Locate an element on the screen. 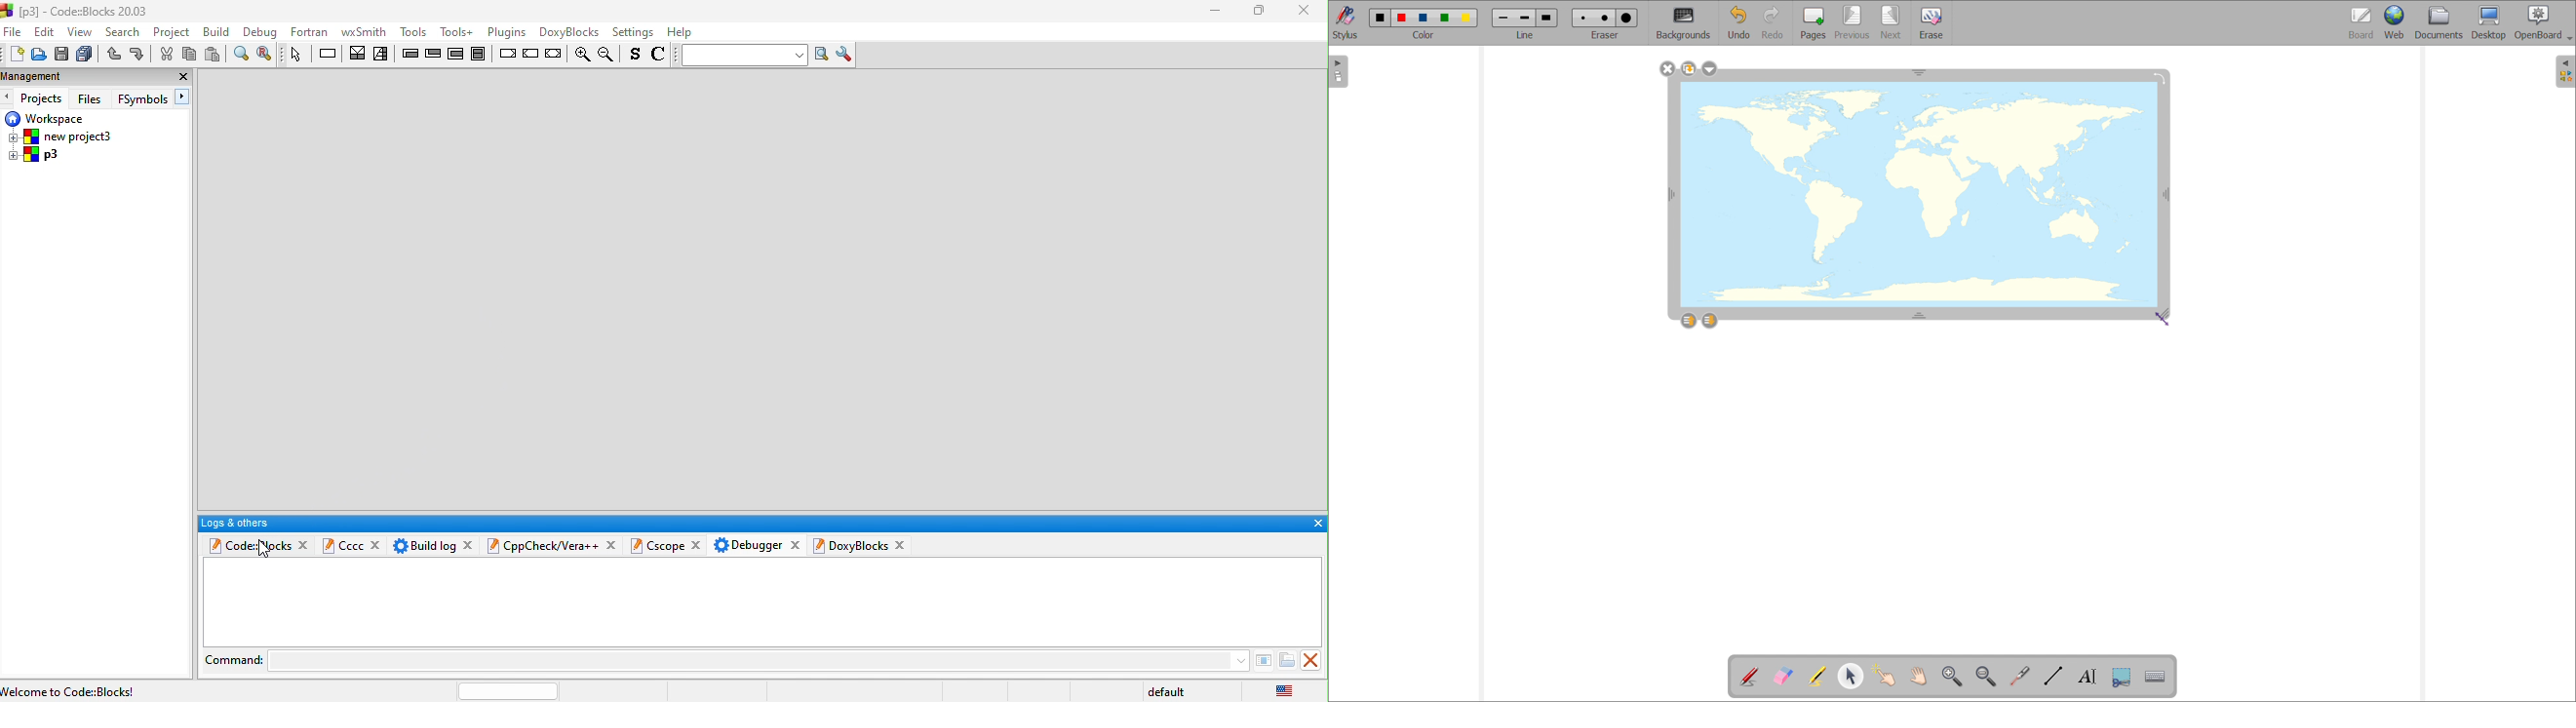 Image resolution: width=2576 pixels, height=728 pixels. workspace is located at coordinates (47, 118).